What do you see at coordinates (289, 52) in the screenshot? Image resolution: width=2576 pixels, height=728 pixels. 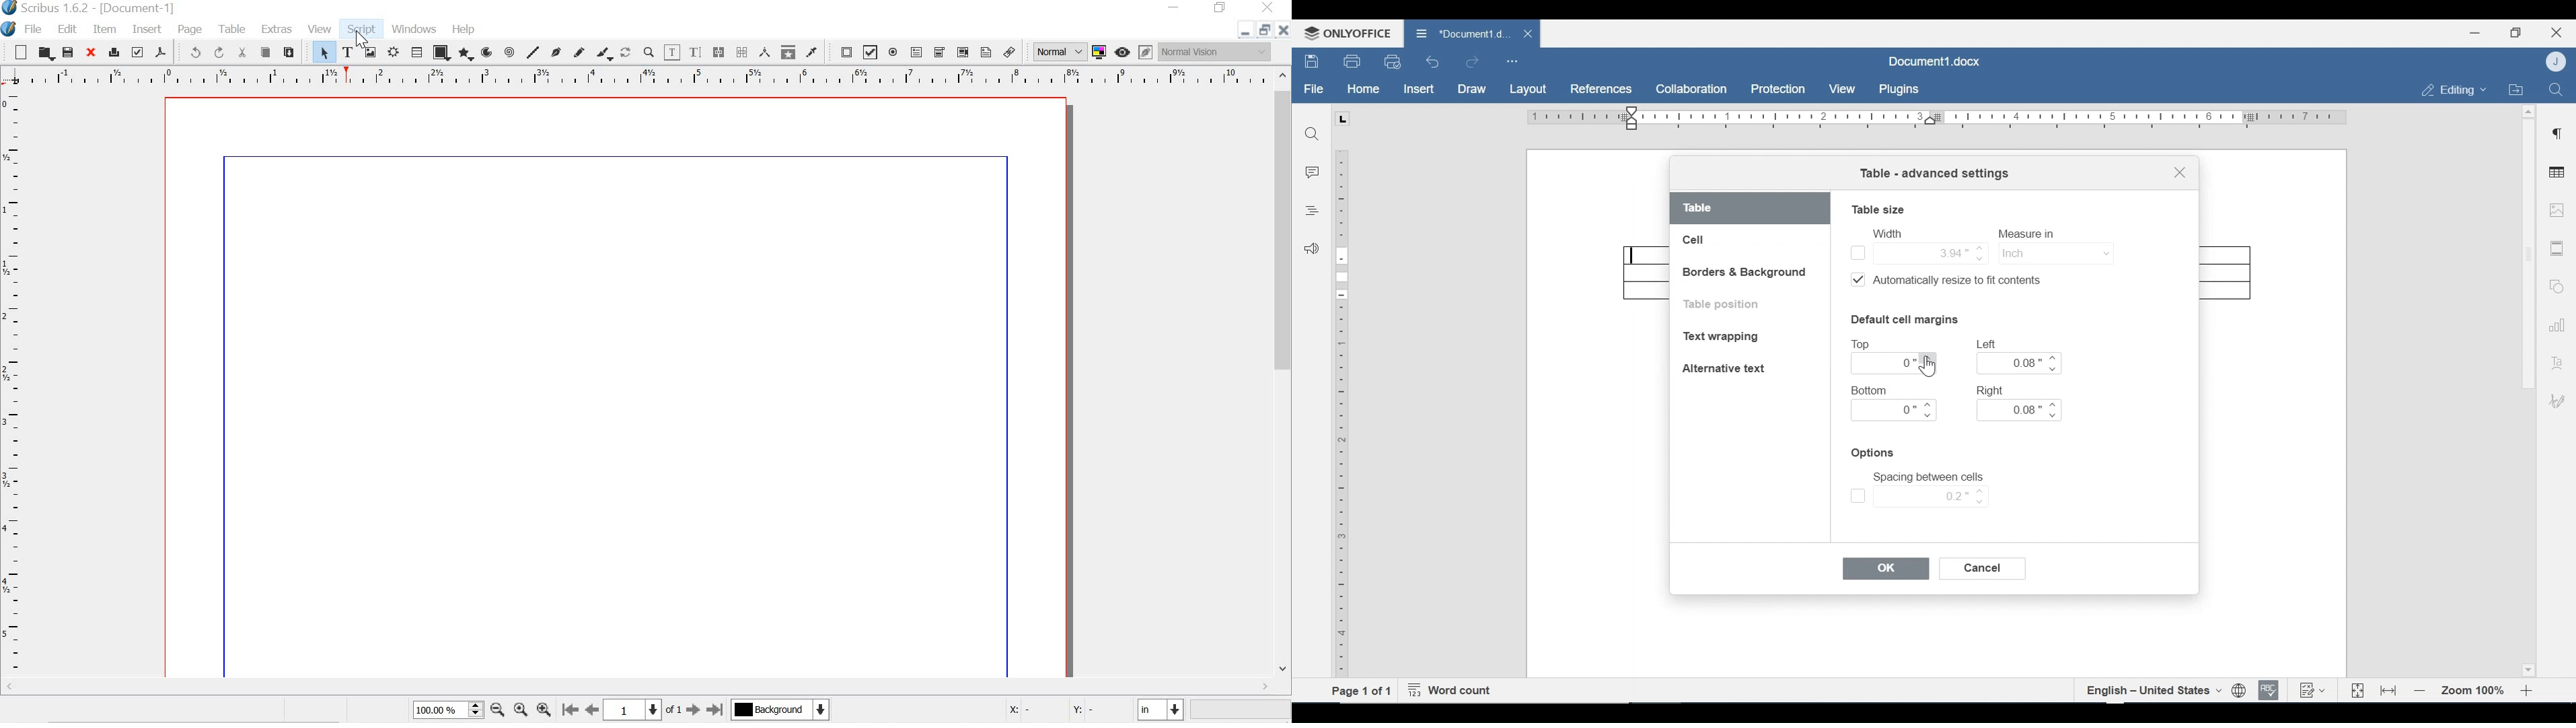 I see `paste` at bounding box center [289, 52].